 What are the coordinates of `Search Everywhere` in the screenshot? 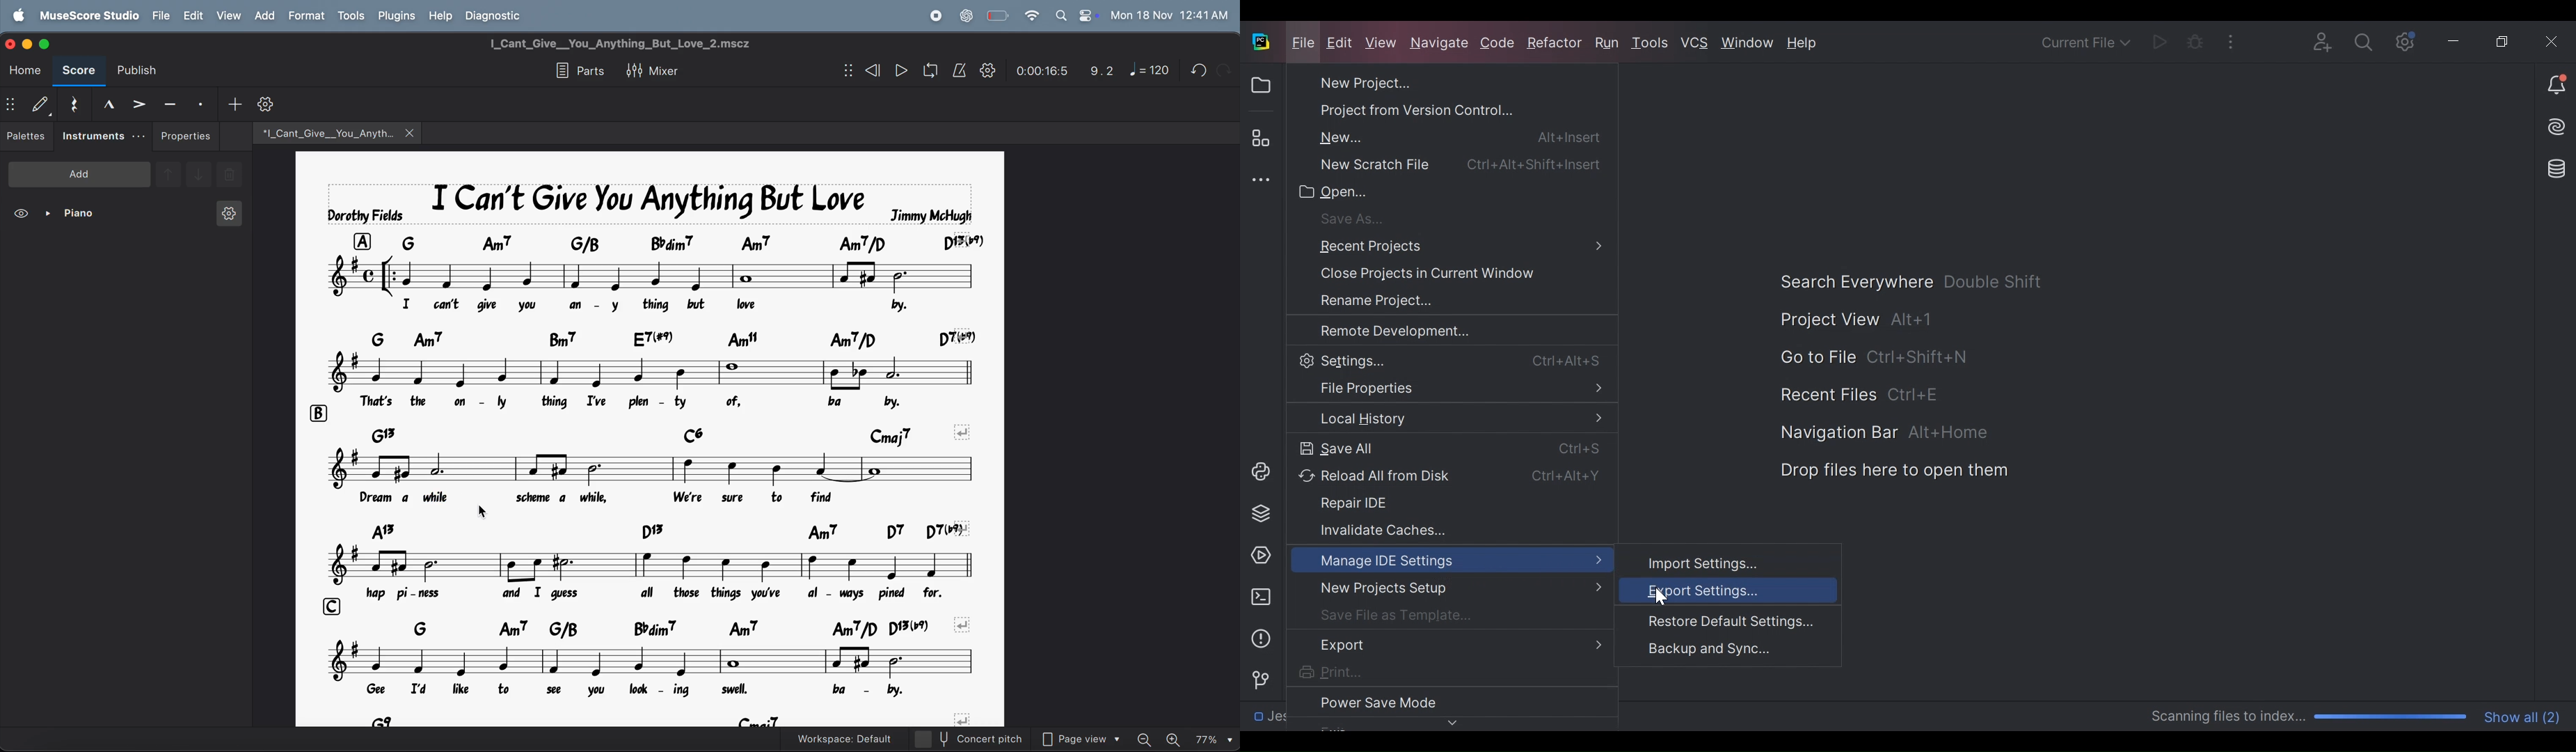 It's located at (1914, 282).